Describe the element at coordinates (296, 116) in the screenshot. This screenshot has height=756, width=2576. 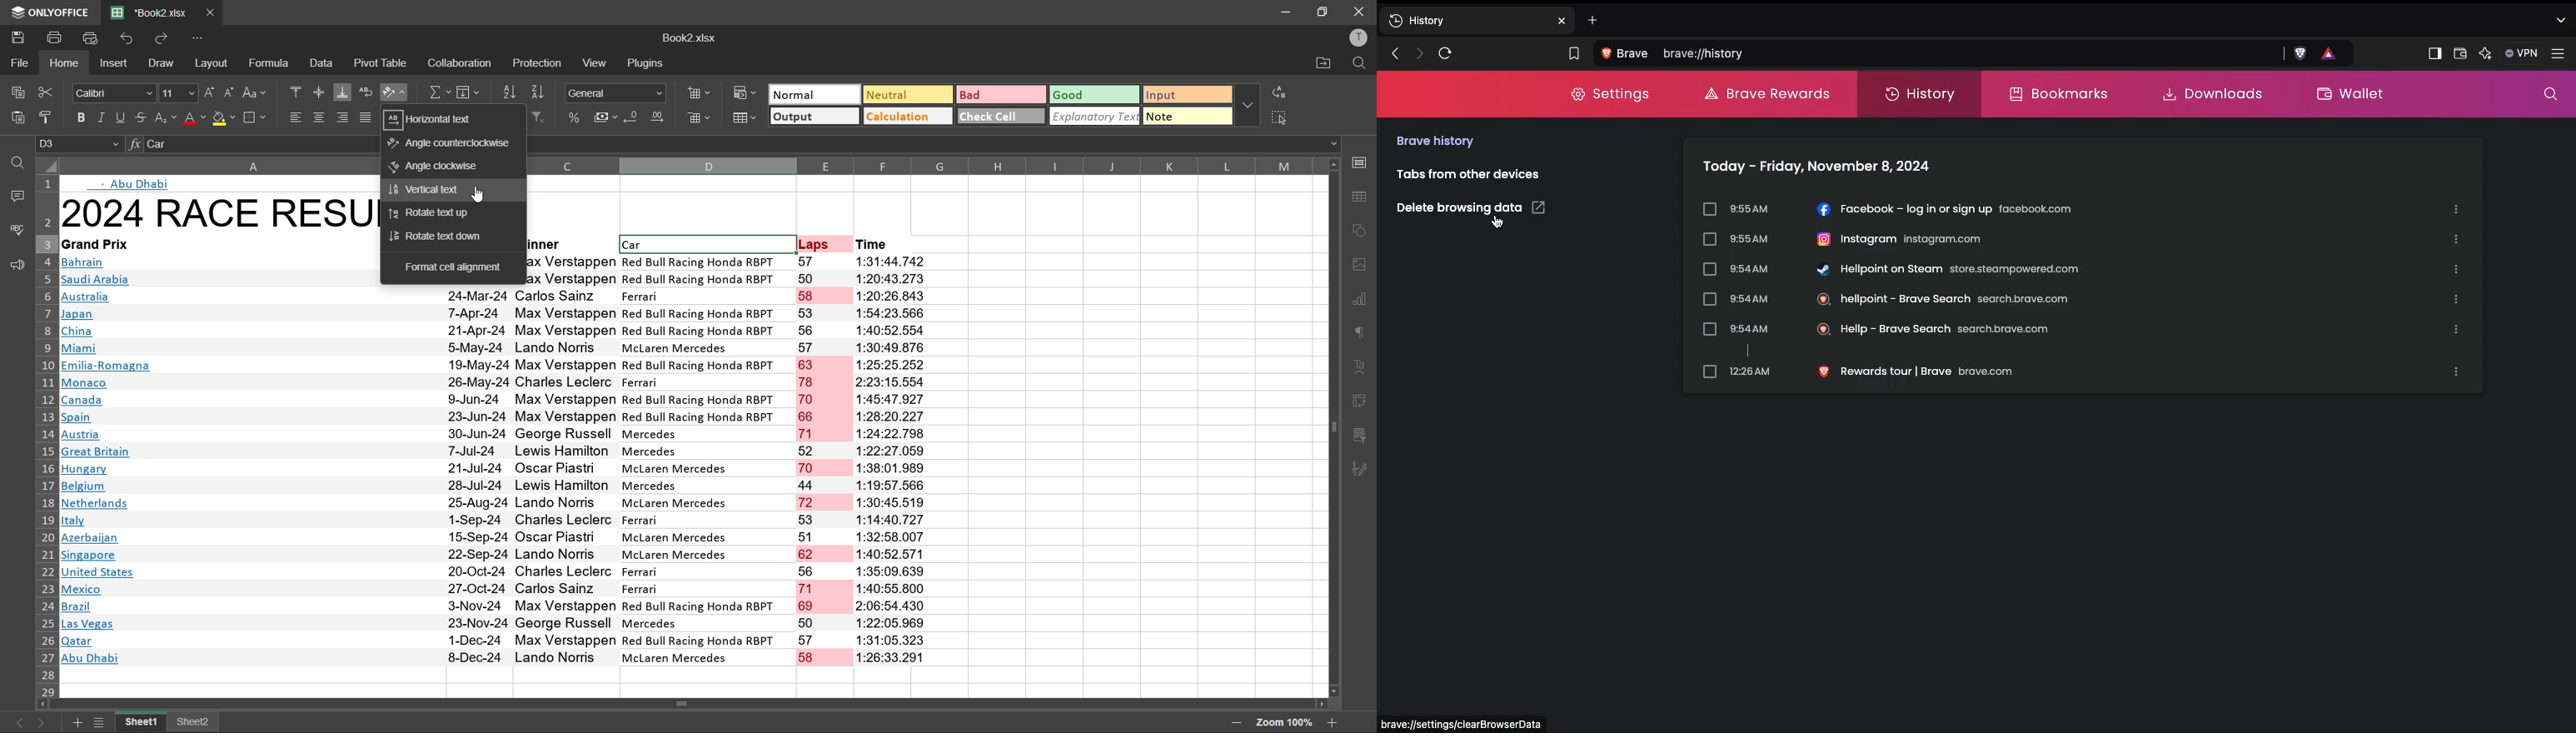
I see `align left` at that location.